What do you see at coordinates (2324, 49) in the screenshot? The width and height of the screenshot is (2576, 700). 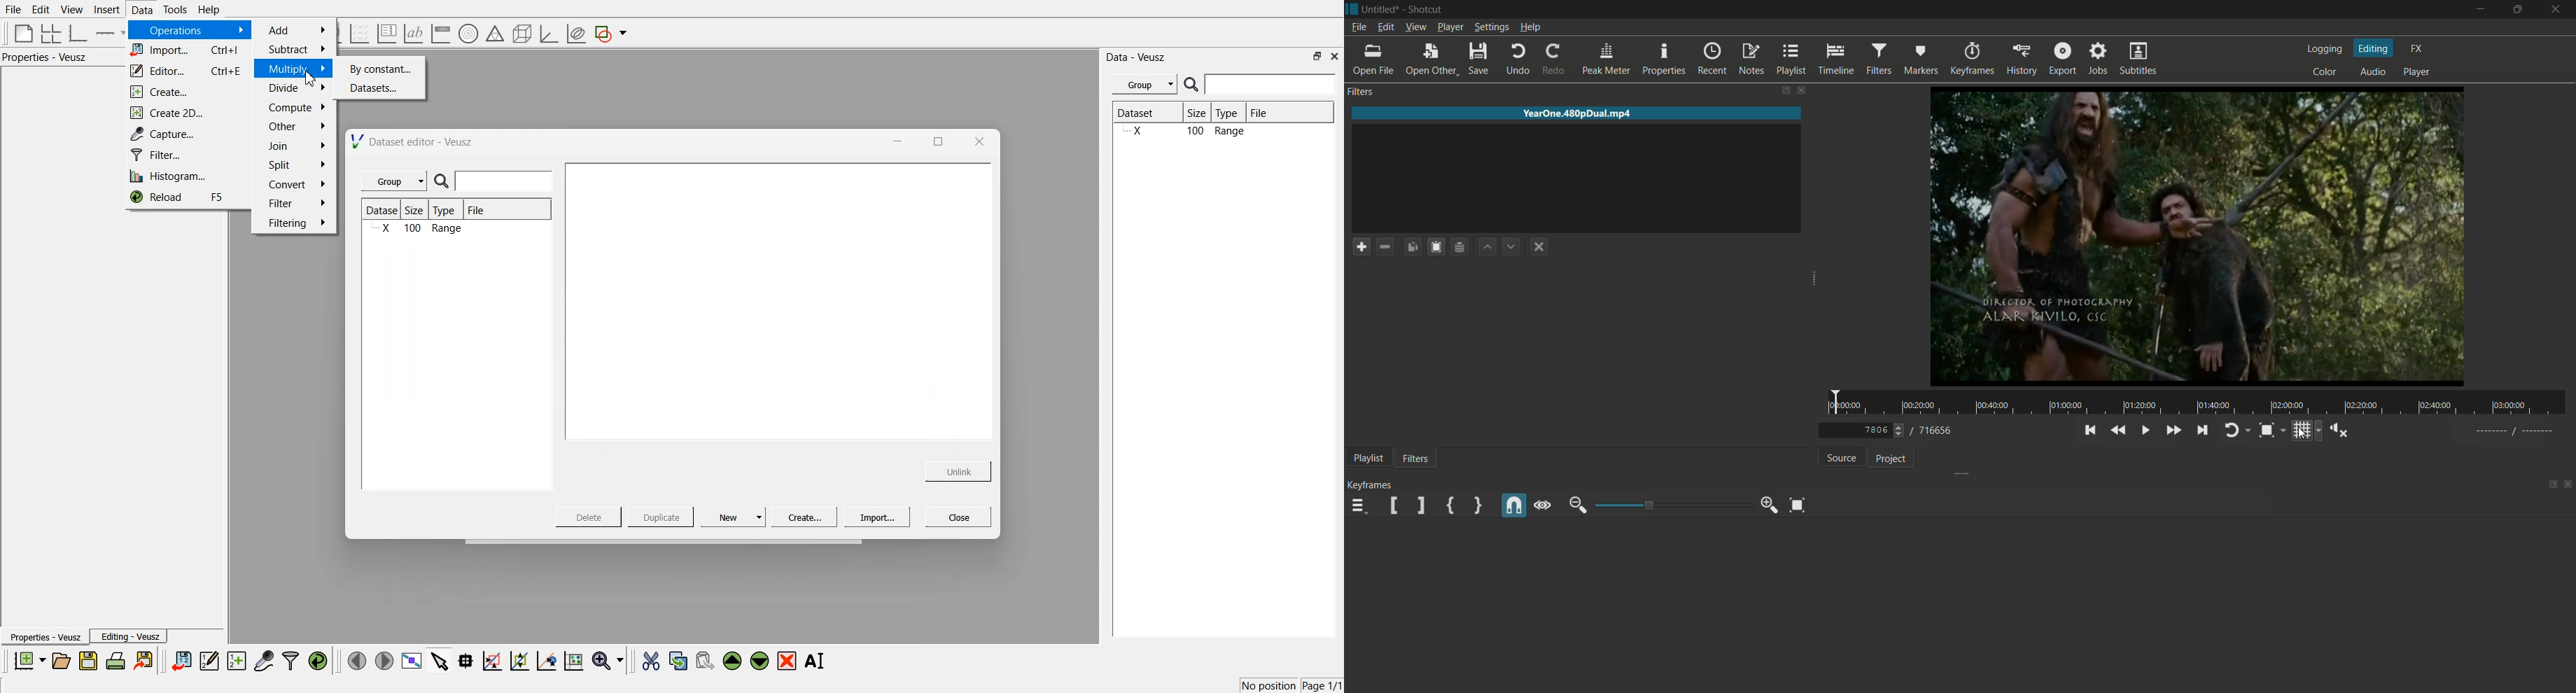 I see `logging` at bounding box center [2324, 49].